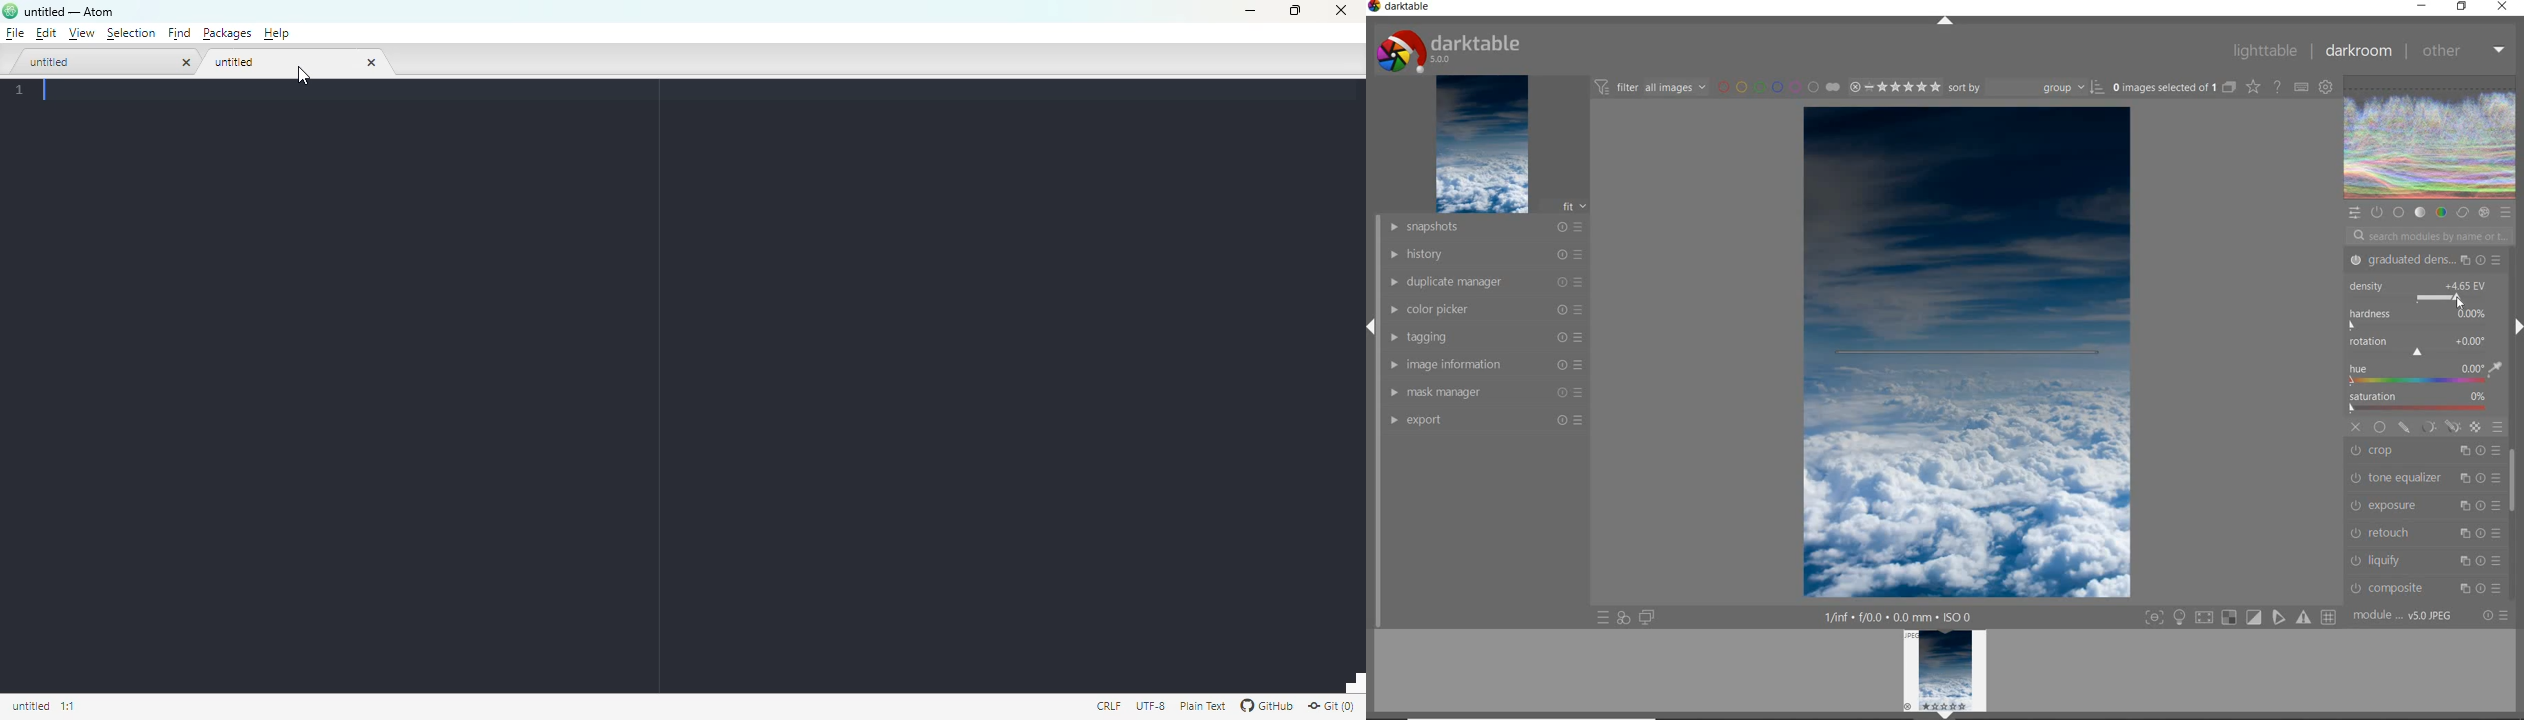 This screenshot has height=728, width=2548. I want to click on DARKROOM, so click(2358, 51).